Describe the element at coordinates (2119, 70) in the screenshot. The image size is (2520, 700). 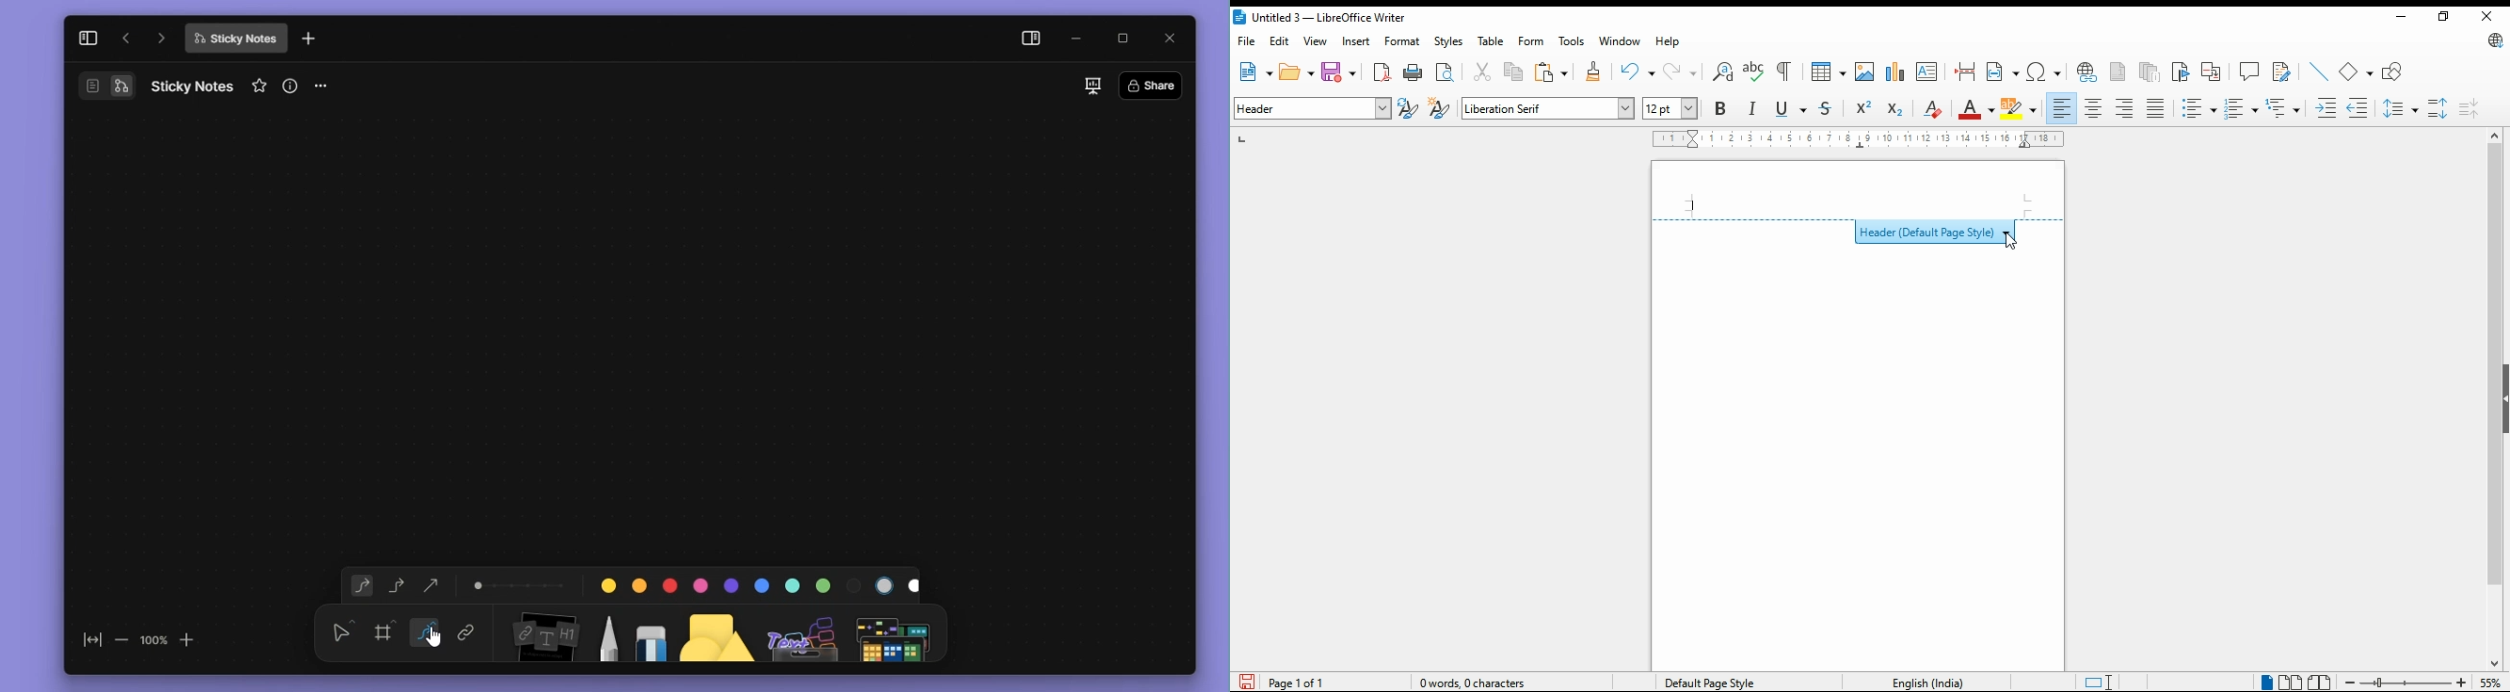
I see `insert footnote` at that location.